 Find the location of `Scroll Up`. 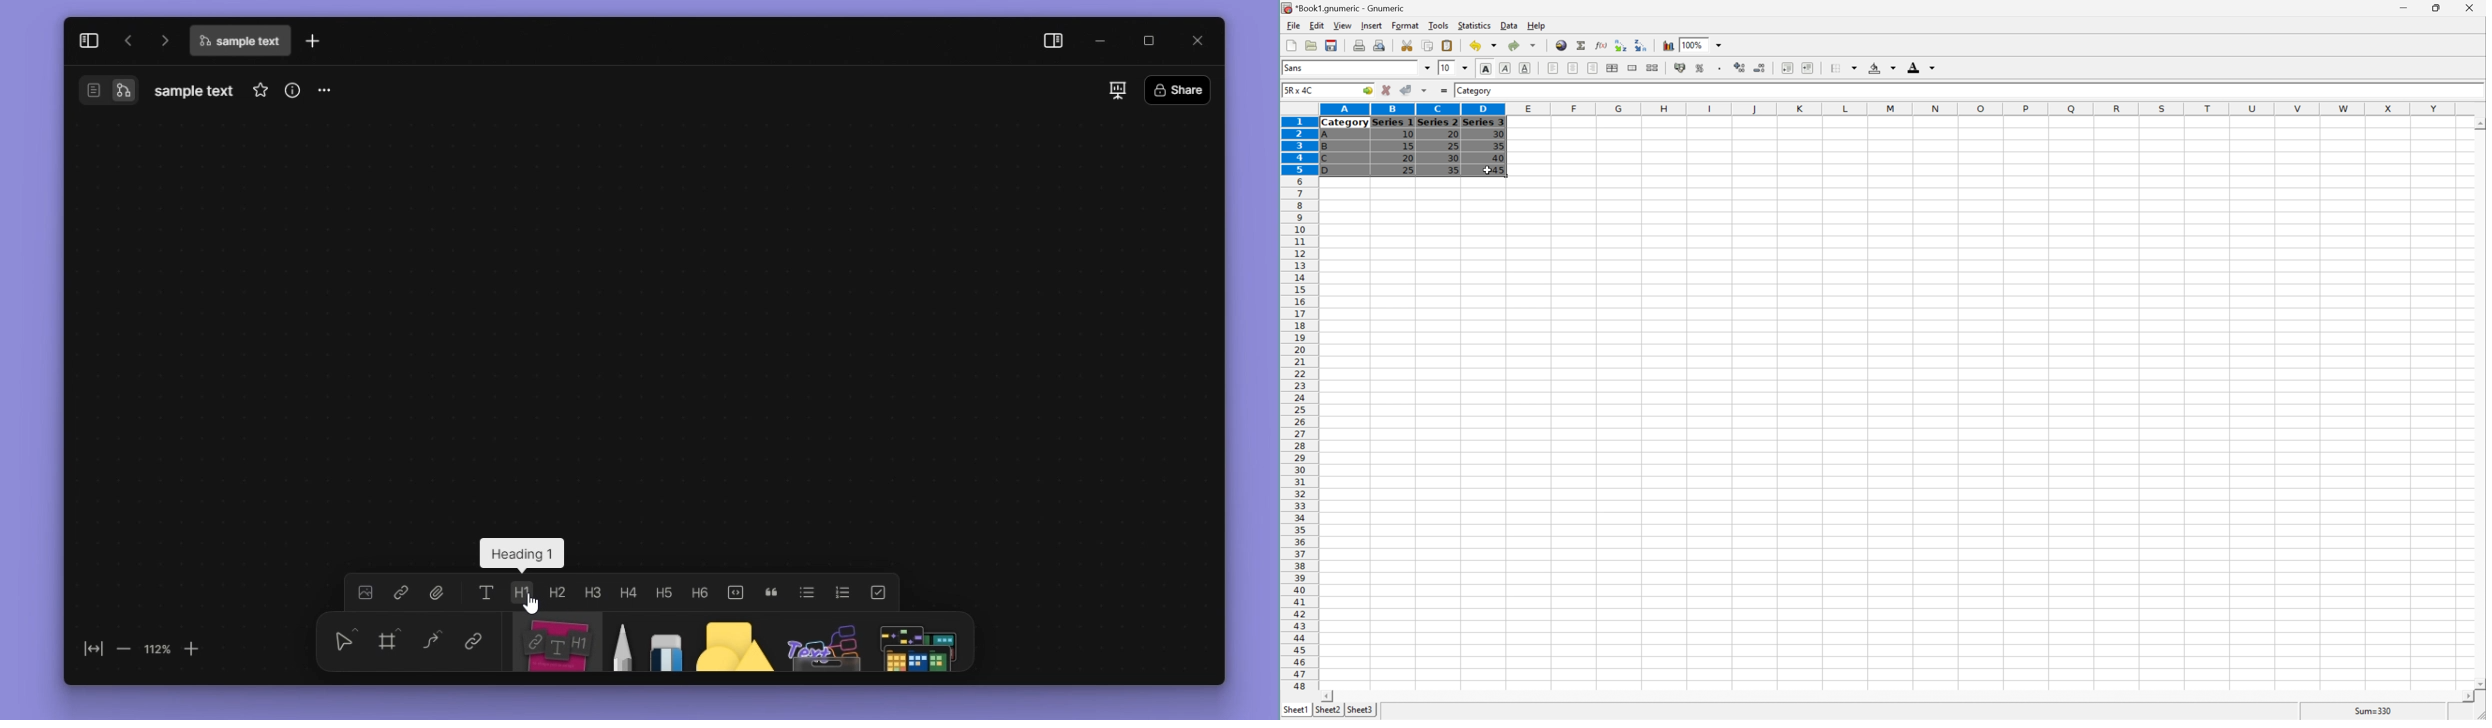

Scroll Up is located at coordinates (2478, 123).